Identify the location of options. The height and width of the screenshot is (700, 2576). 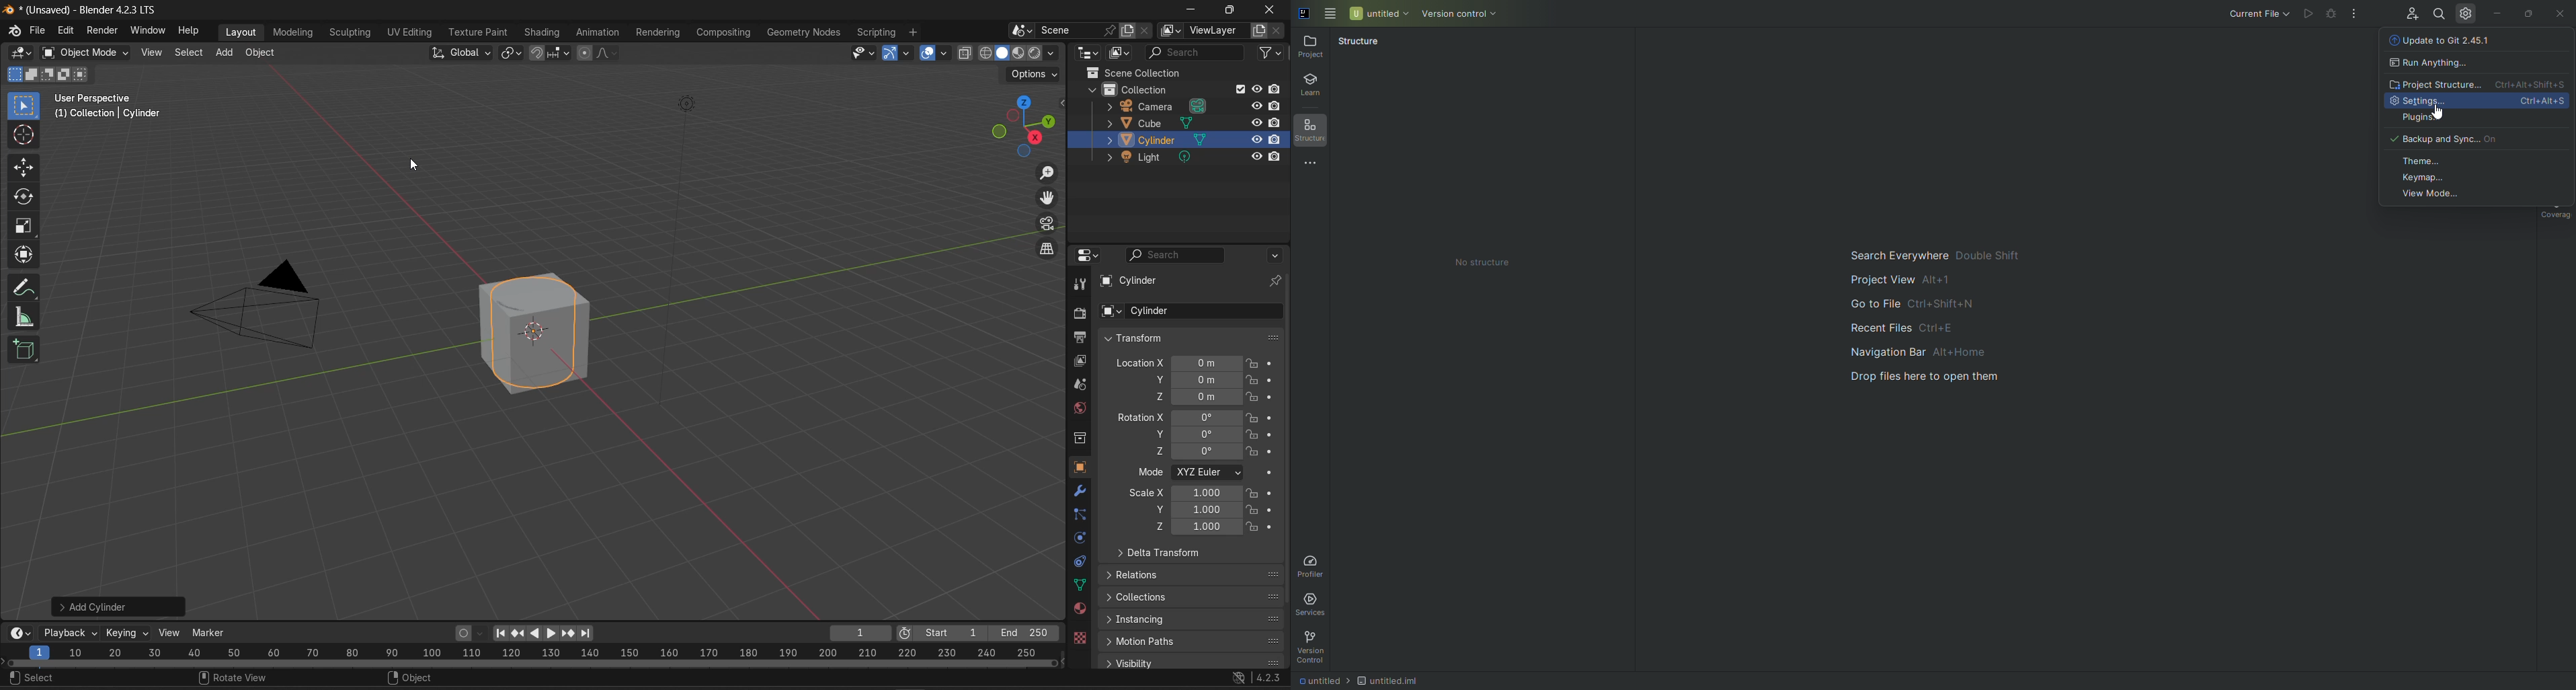
(1277, 255).